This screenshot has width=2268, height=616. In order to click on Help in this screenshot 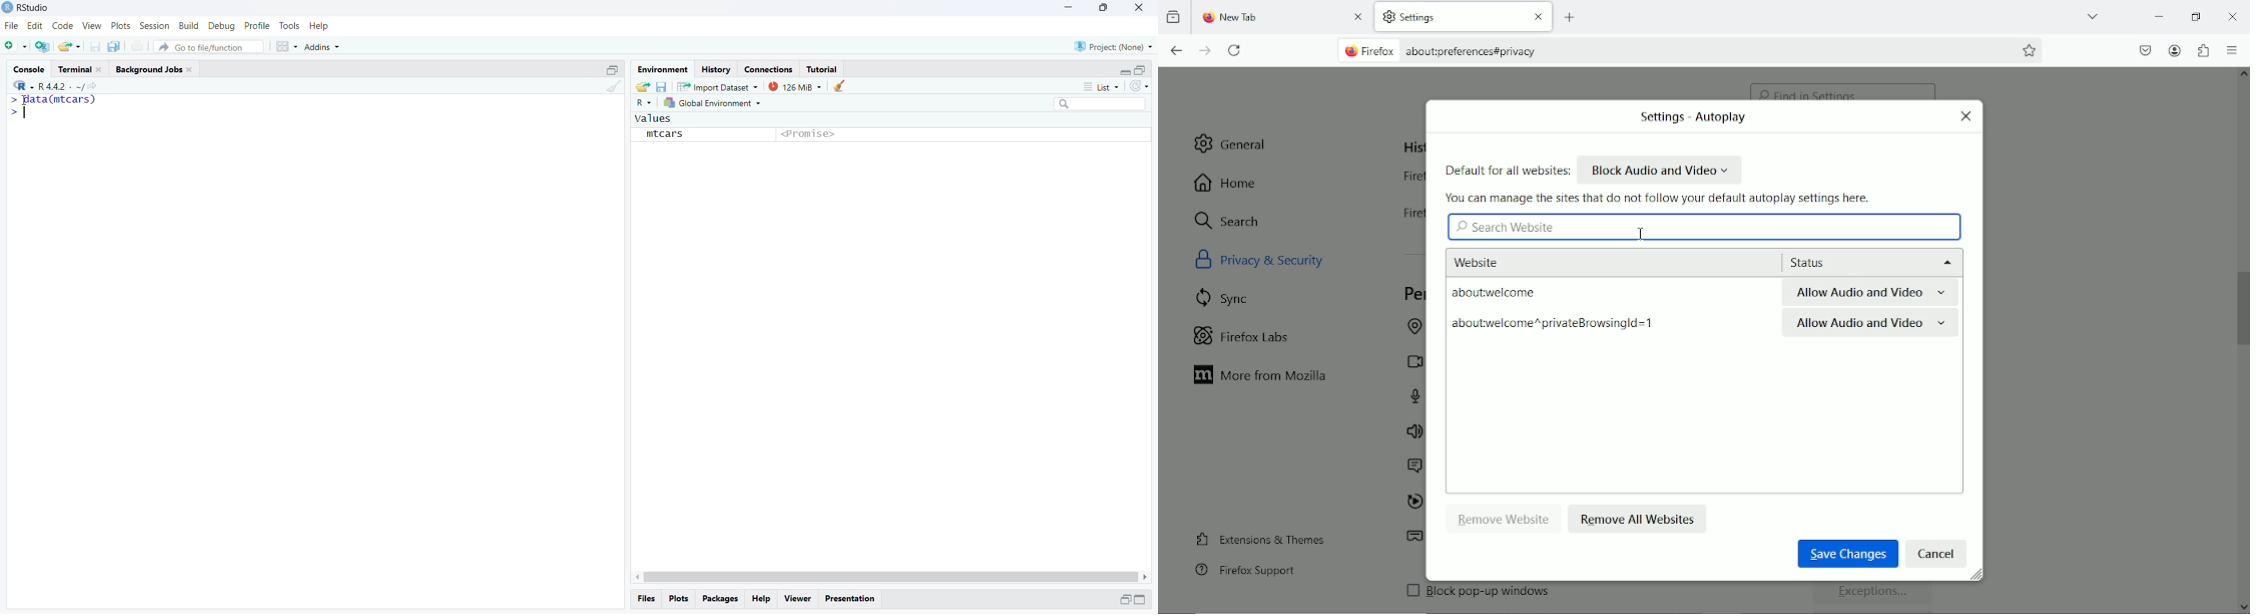, I will do `click(318, 25)`.